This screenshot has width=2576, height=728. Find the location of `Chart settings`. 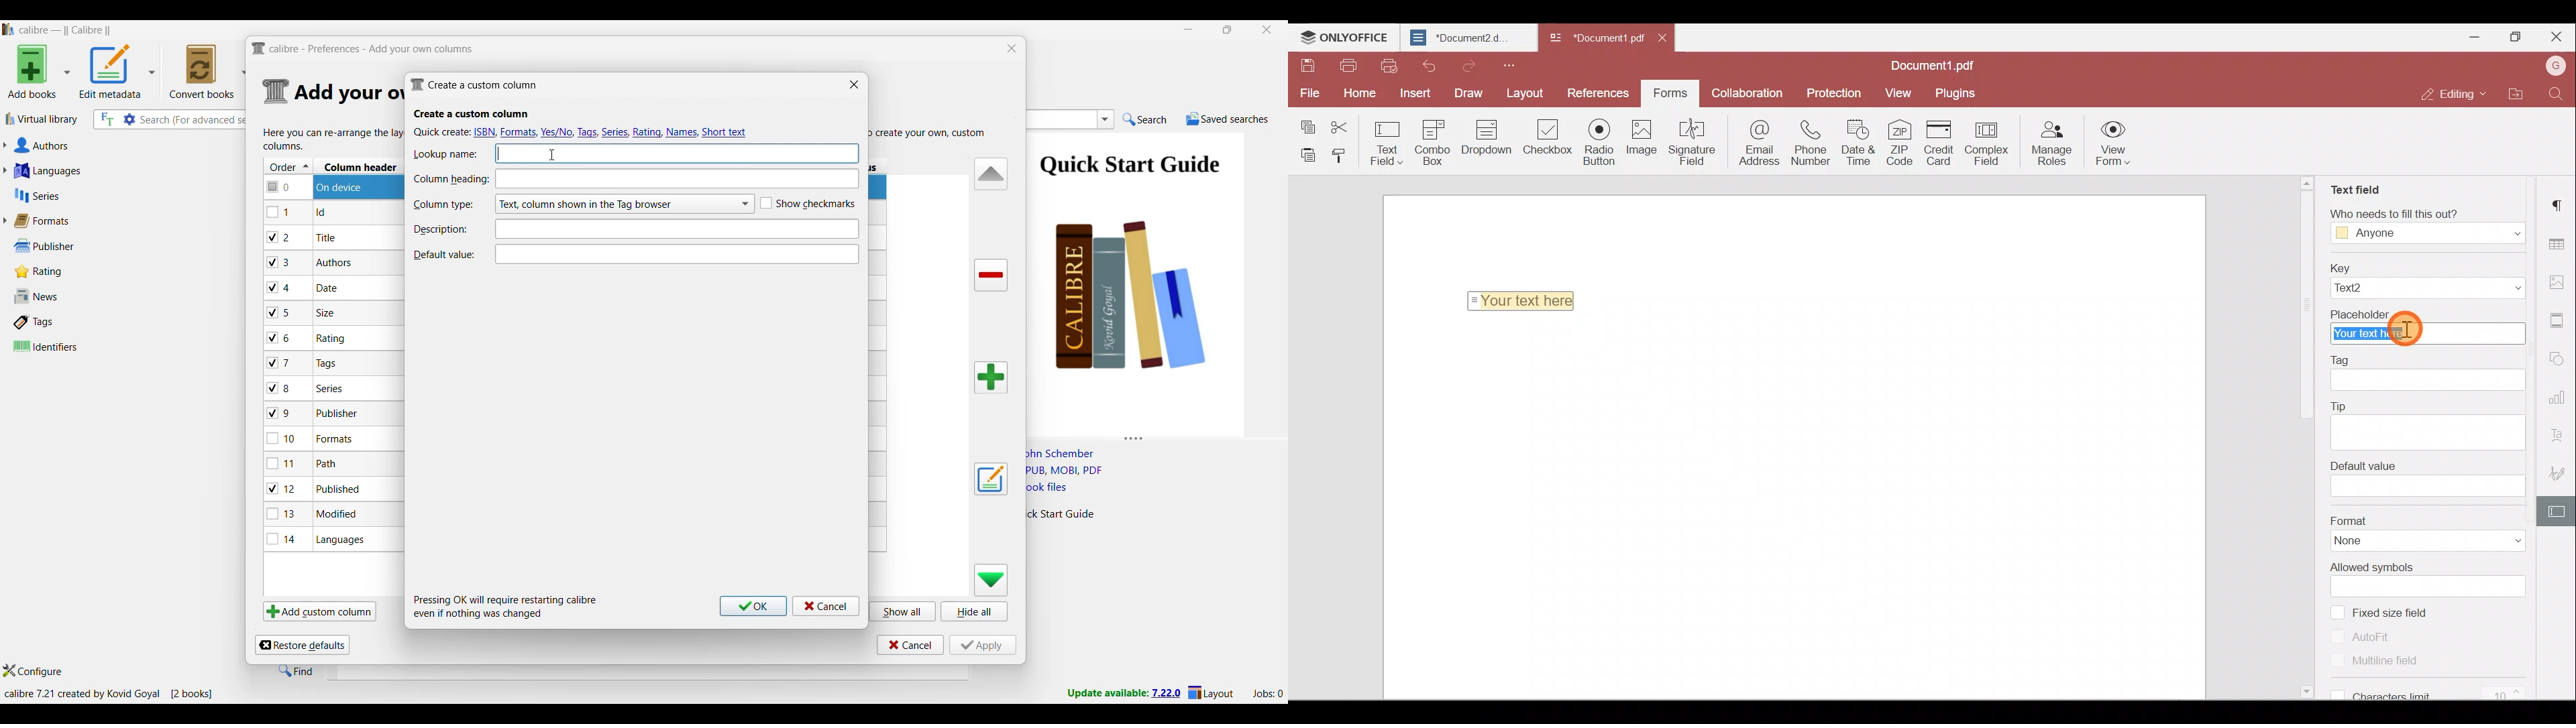

Chart settings is located at coordinates (2559, 396).